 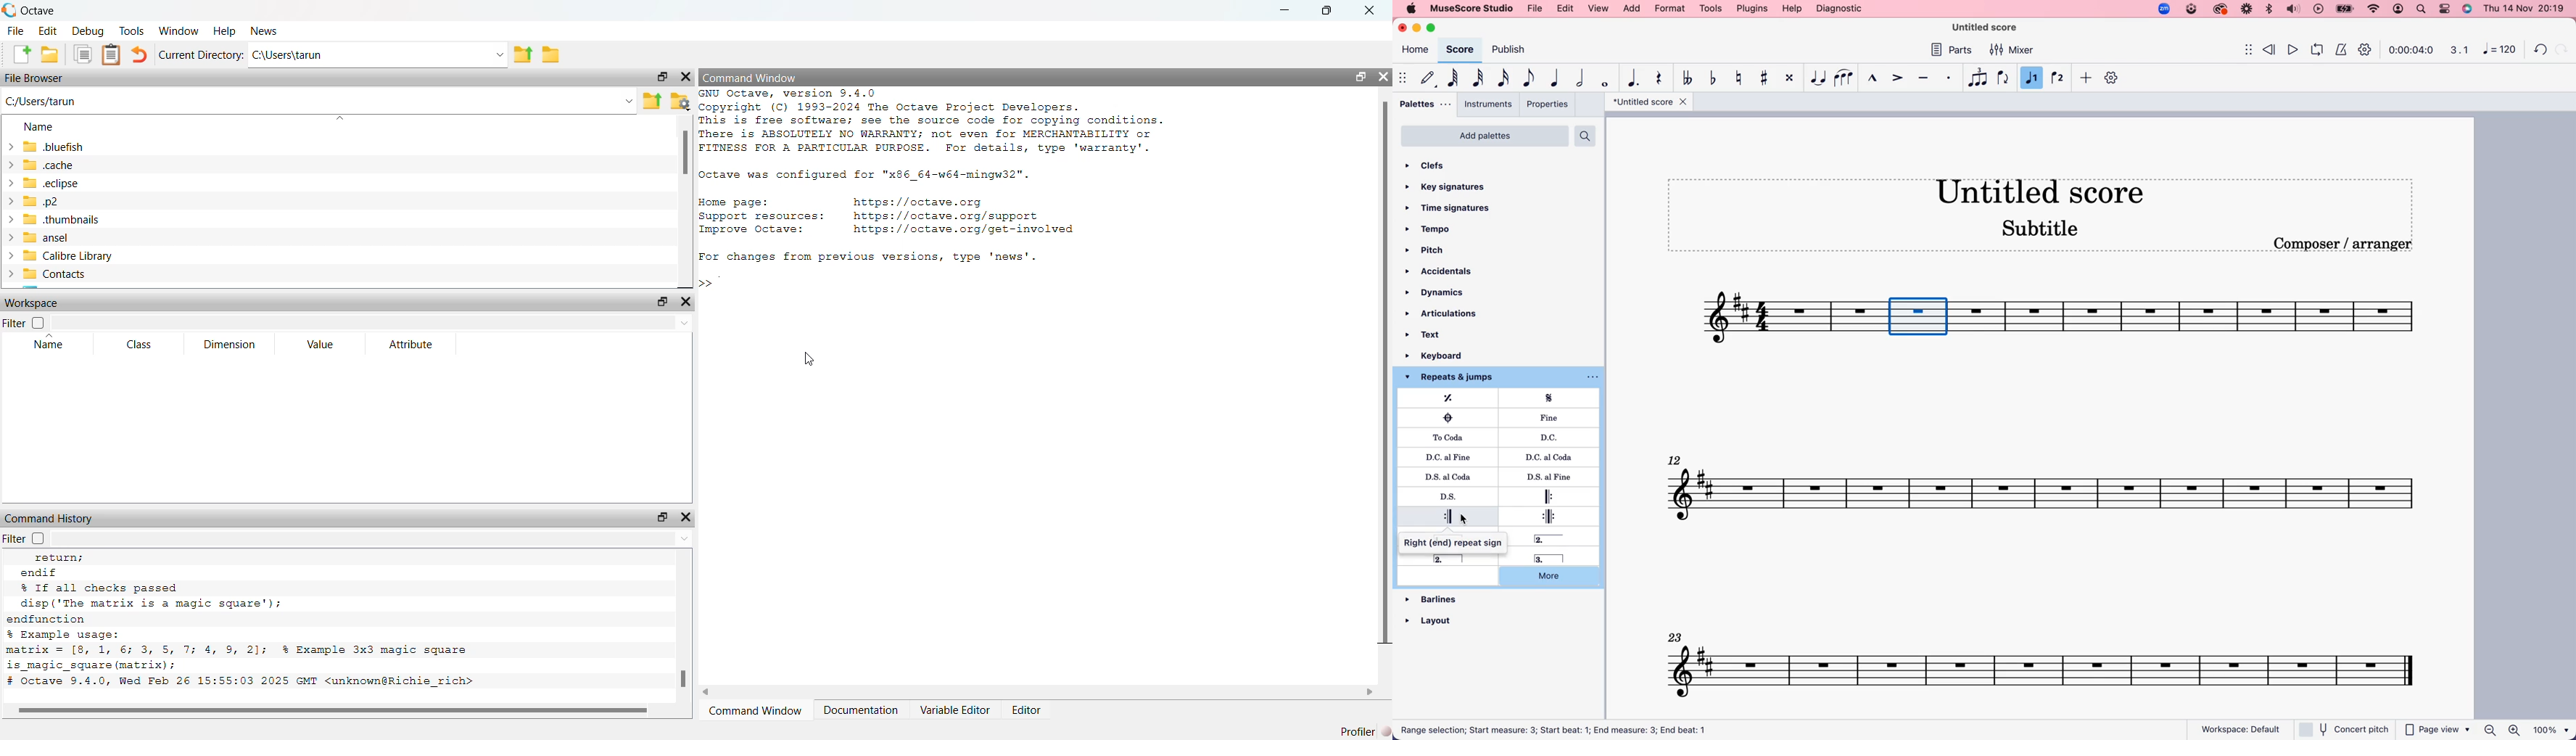 What do you see at coordinates (110, 55) in the screenshot?
I see `Clipboard` at bounding box center [110, 55].